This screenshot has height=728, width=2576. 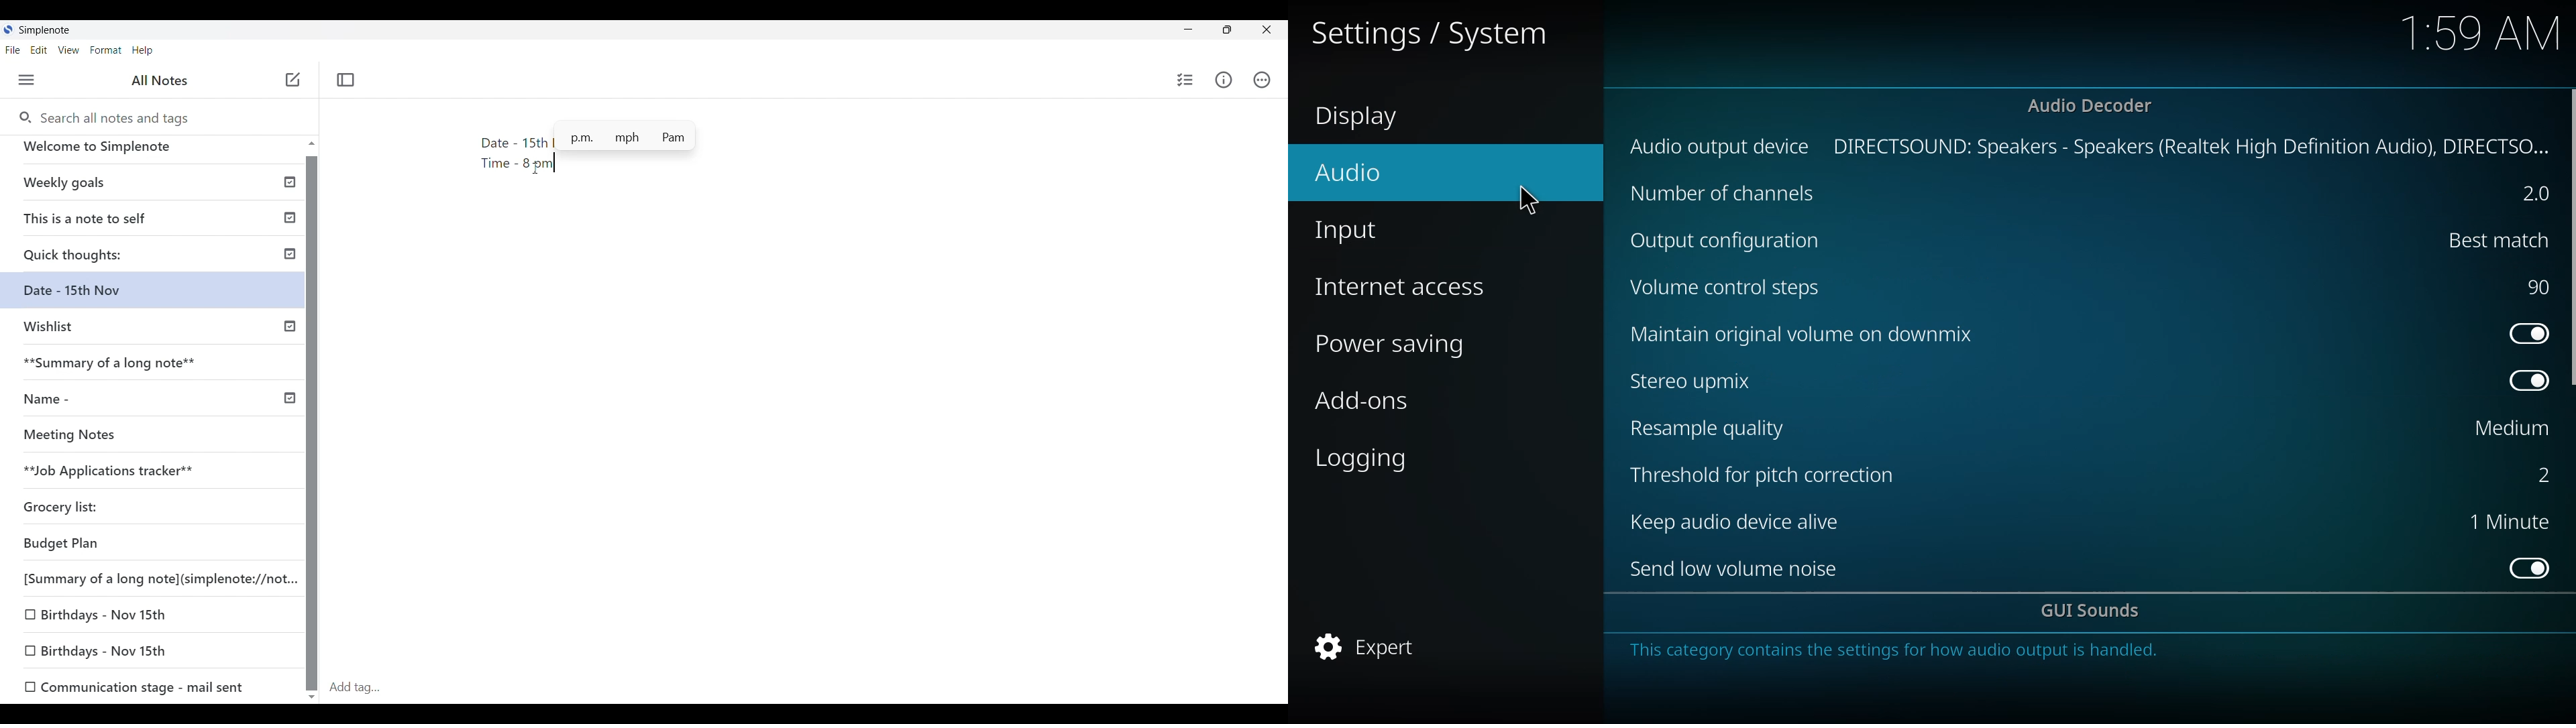 I want to click on expert, so click(x=1373, y=649).